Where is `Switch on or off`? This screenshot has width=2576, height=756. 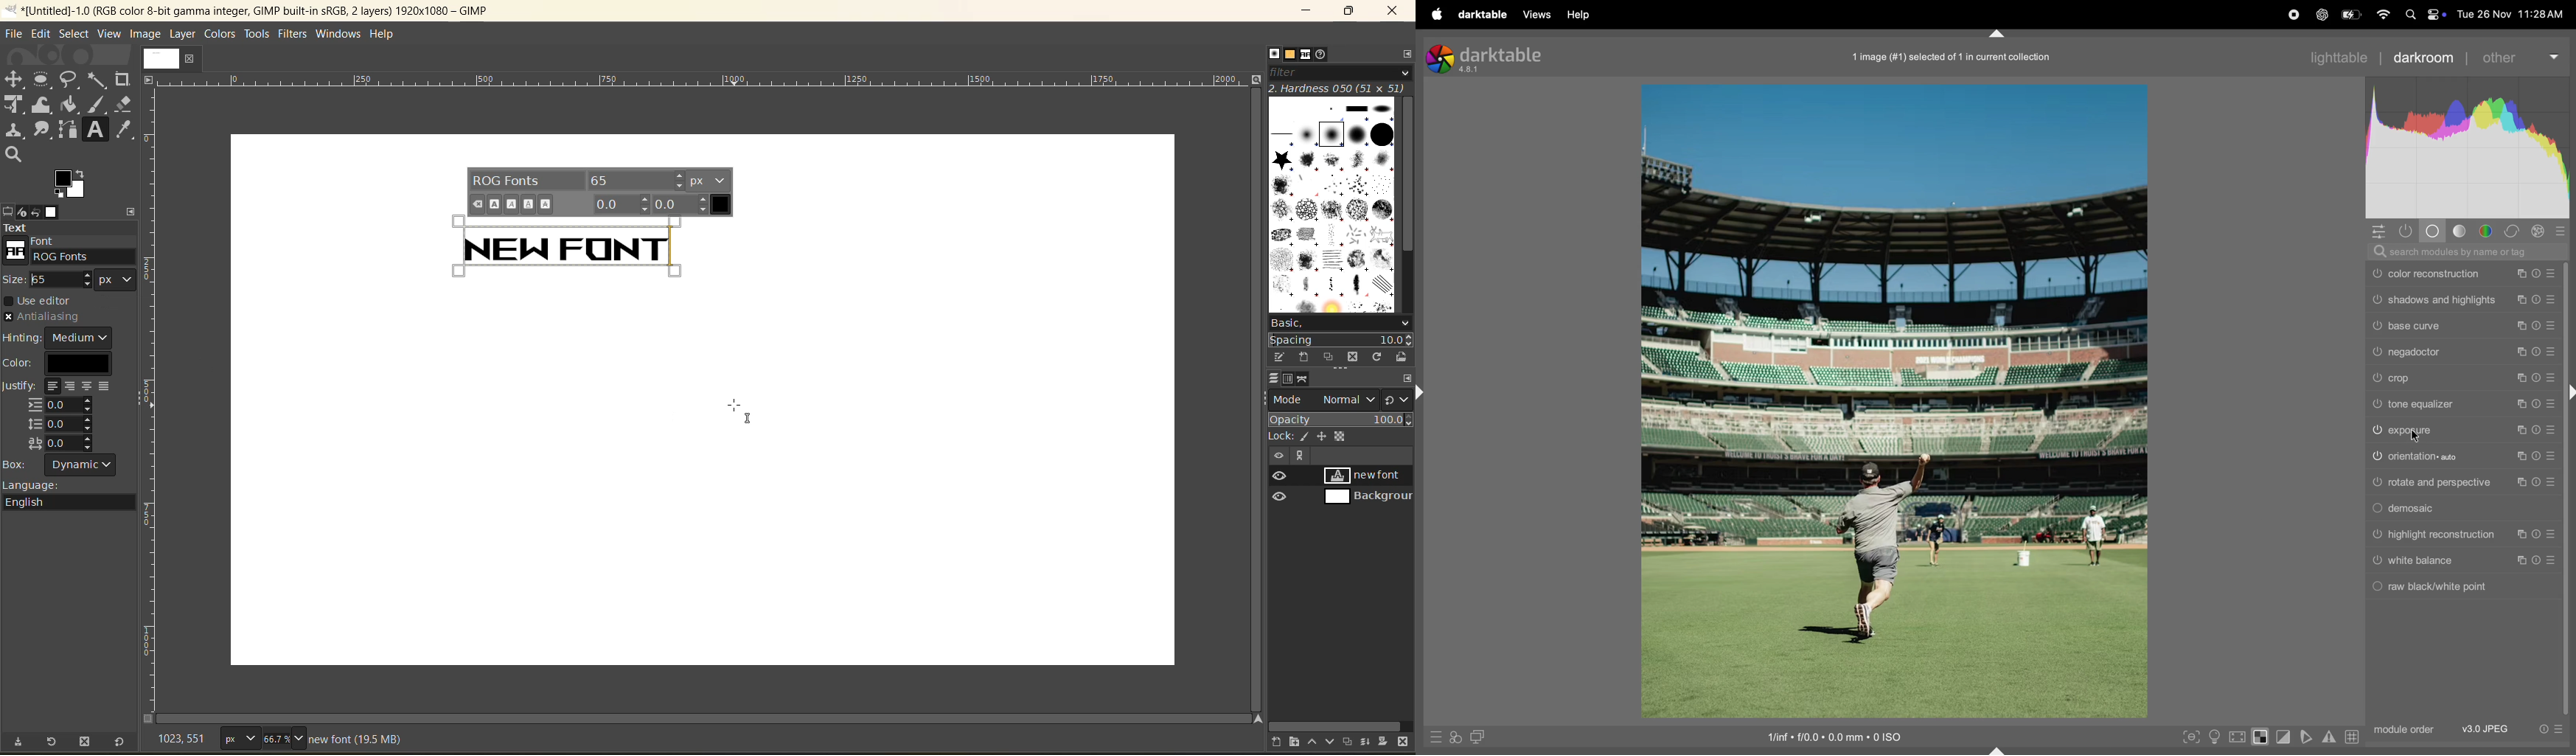
Switch on or off is located at coordinates (2376, 560).